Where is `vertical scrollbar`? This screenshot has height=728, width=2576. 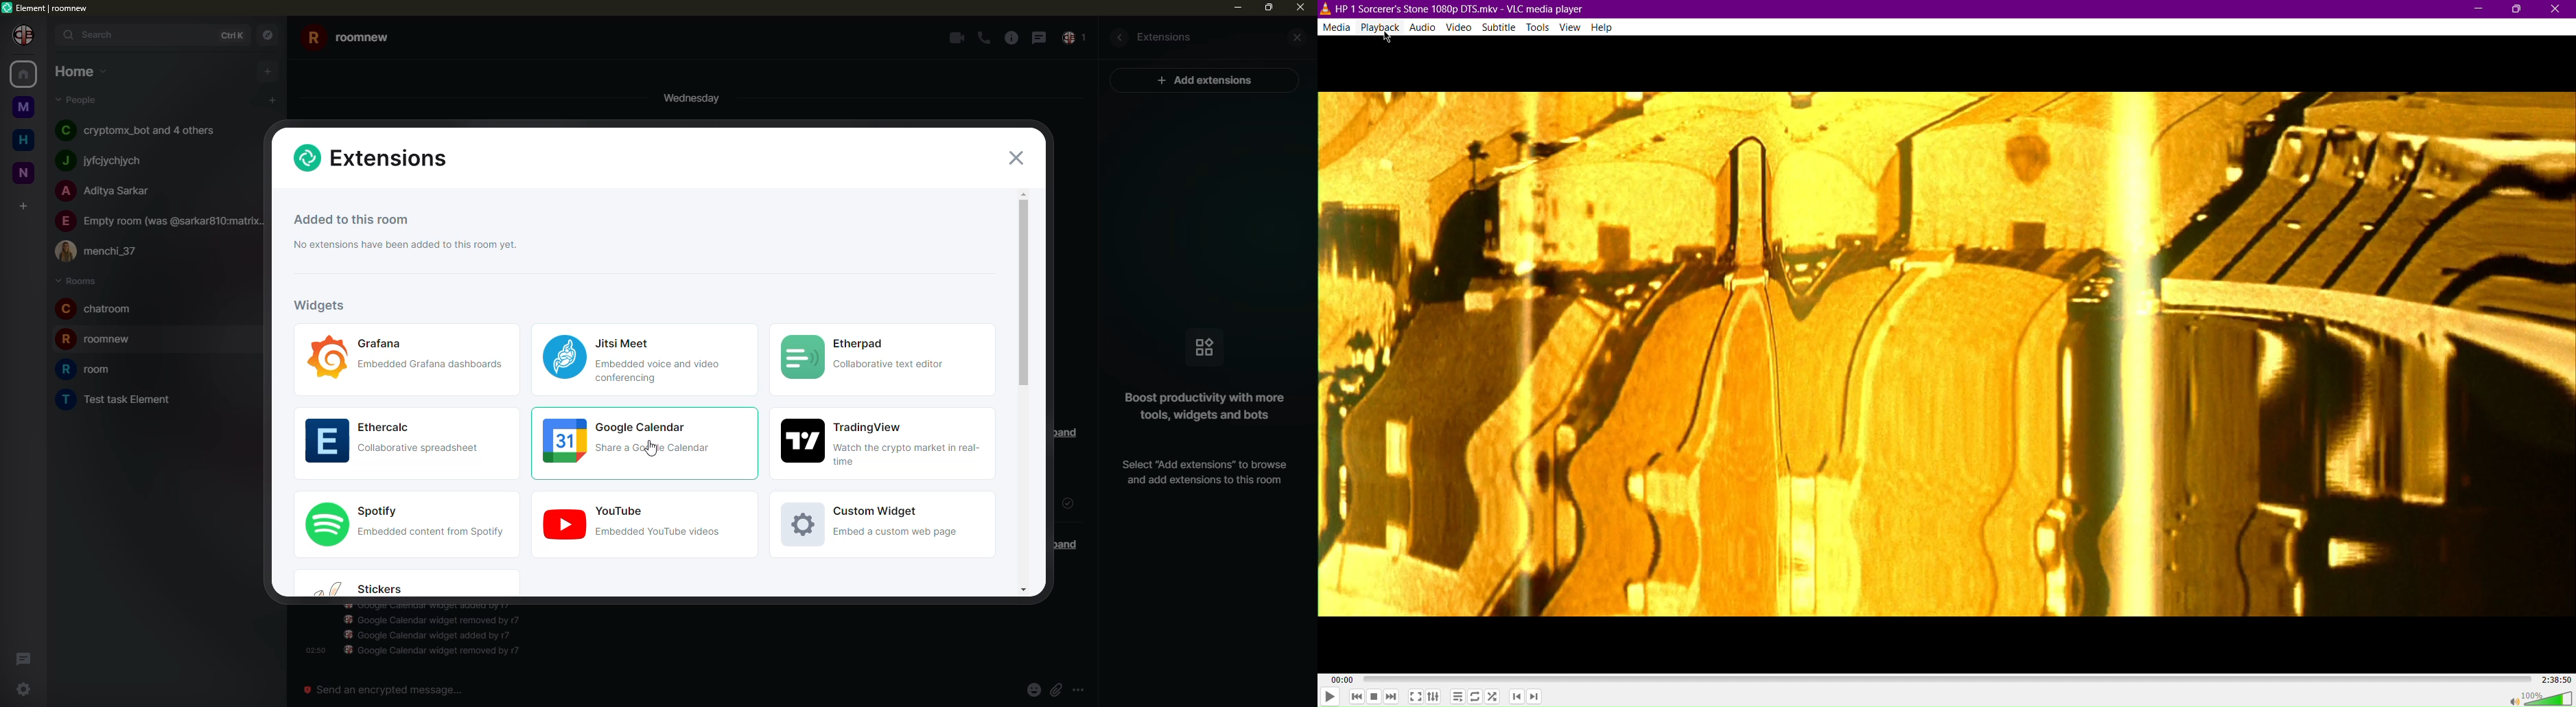 vertical scrollbar is located at coordinates (1309, 373).